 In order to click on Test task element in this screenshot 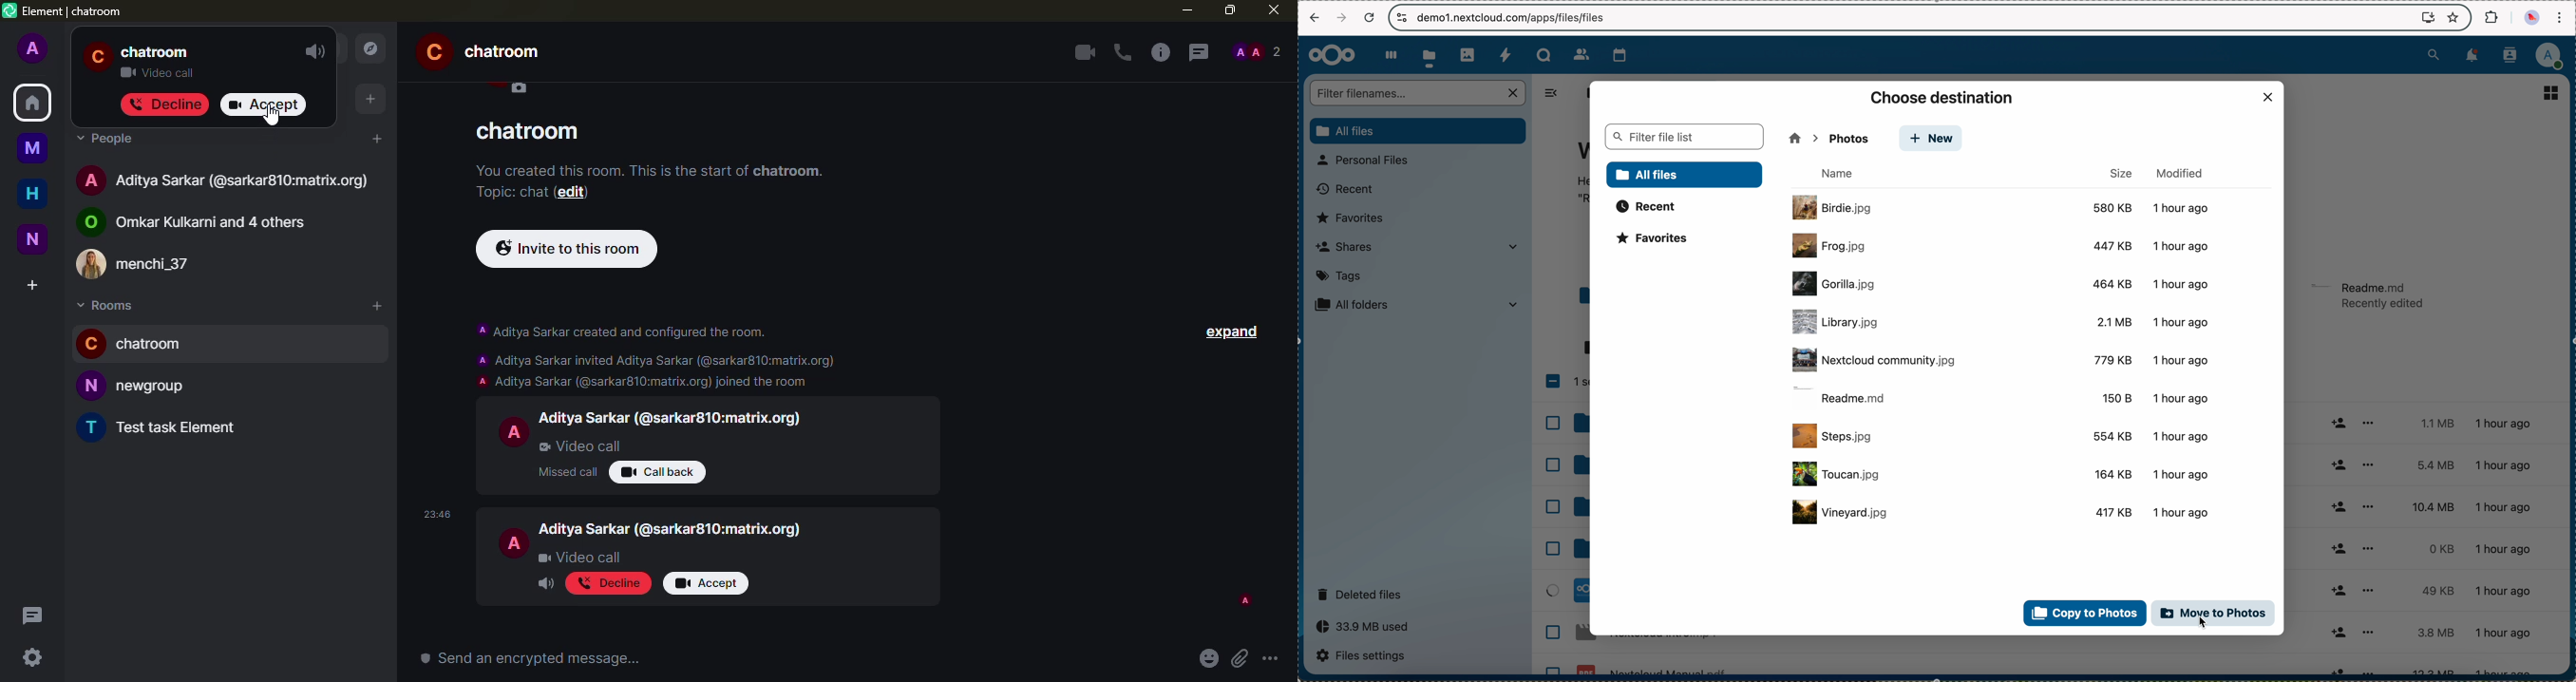, I will do `click(162, 428)`.